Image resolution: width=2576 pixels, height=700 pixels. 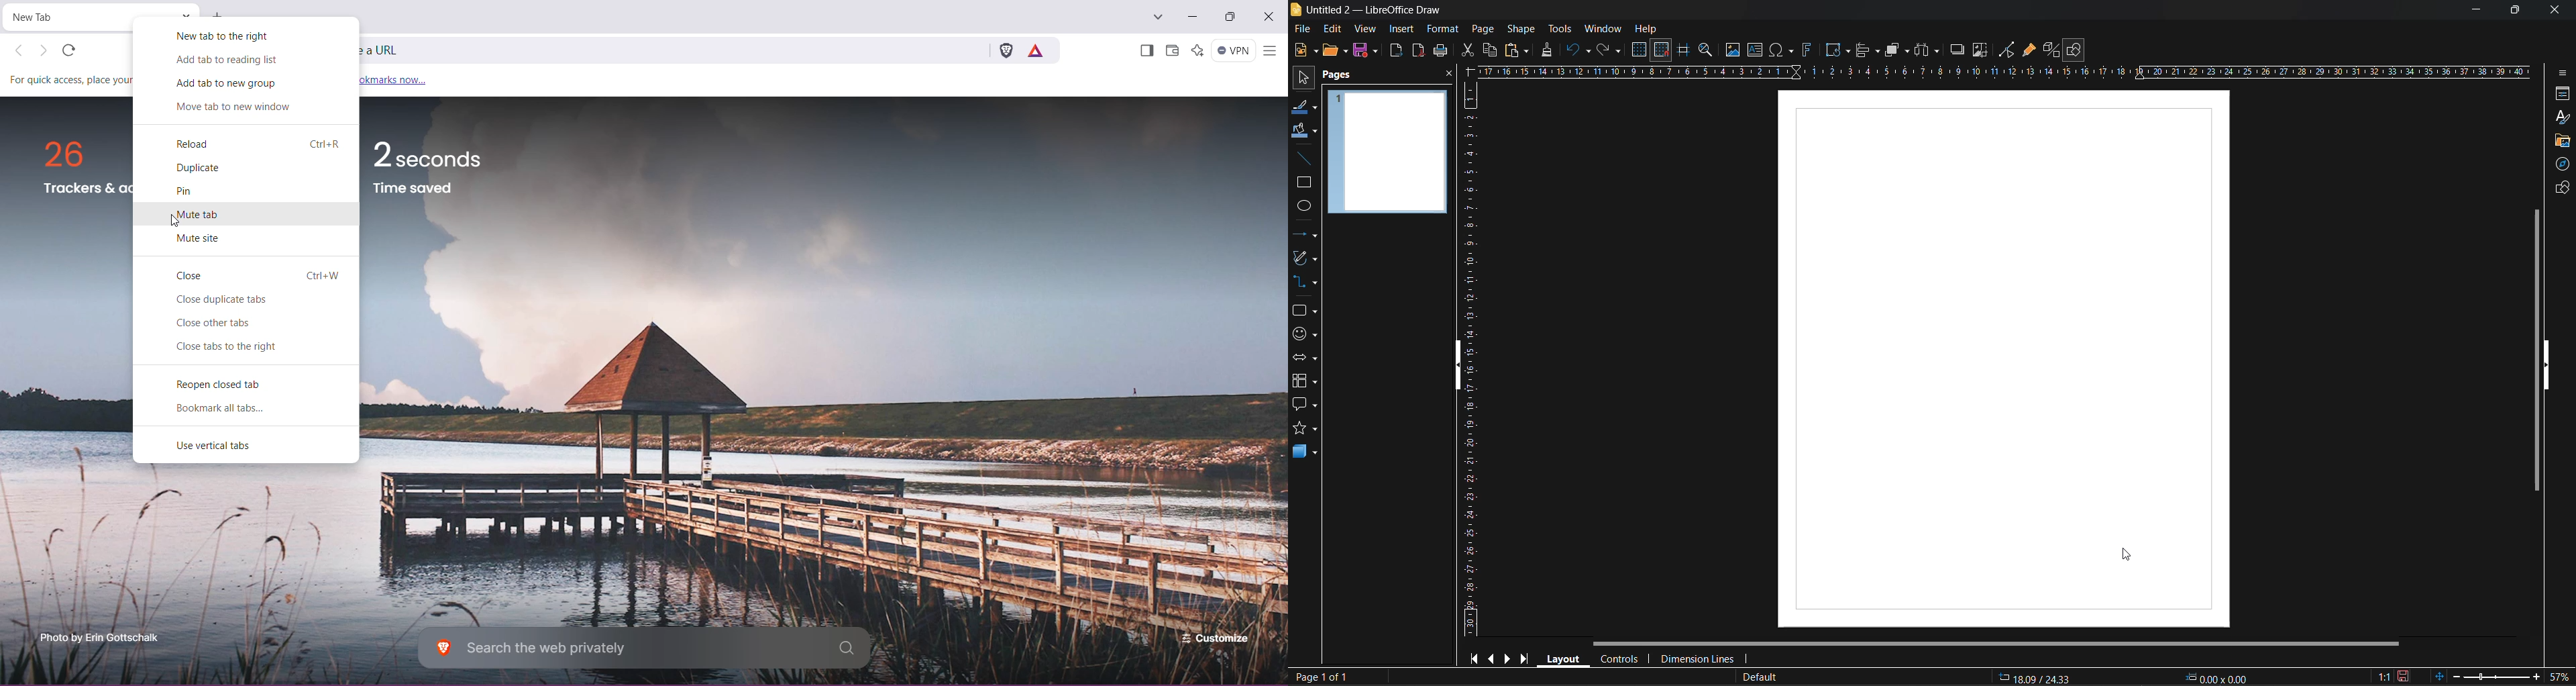 What do you see at coordinates (223, 348) in the screenshot?
I see `Close tabs to the right` at bounding box center [223, 348].